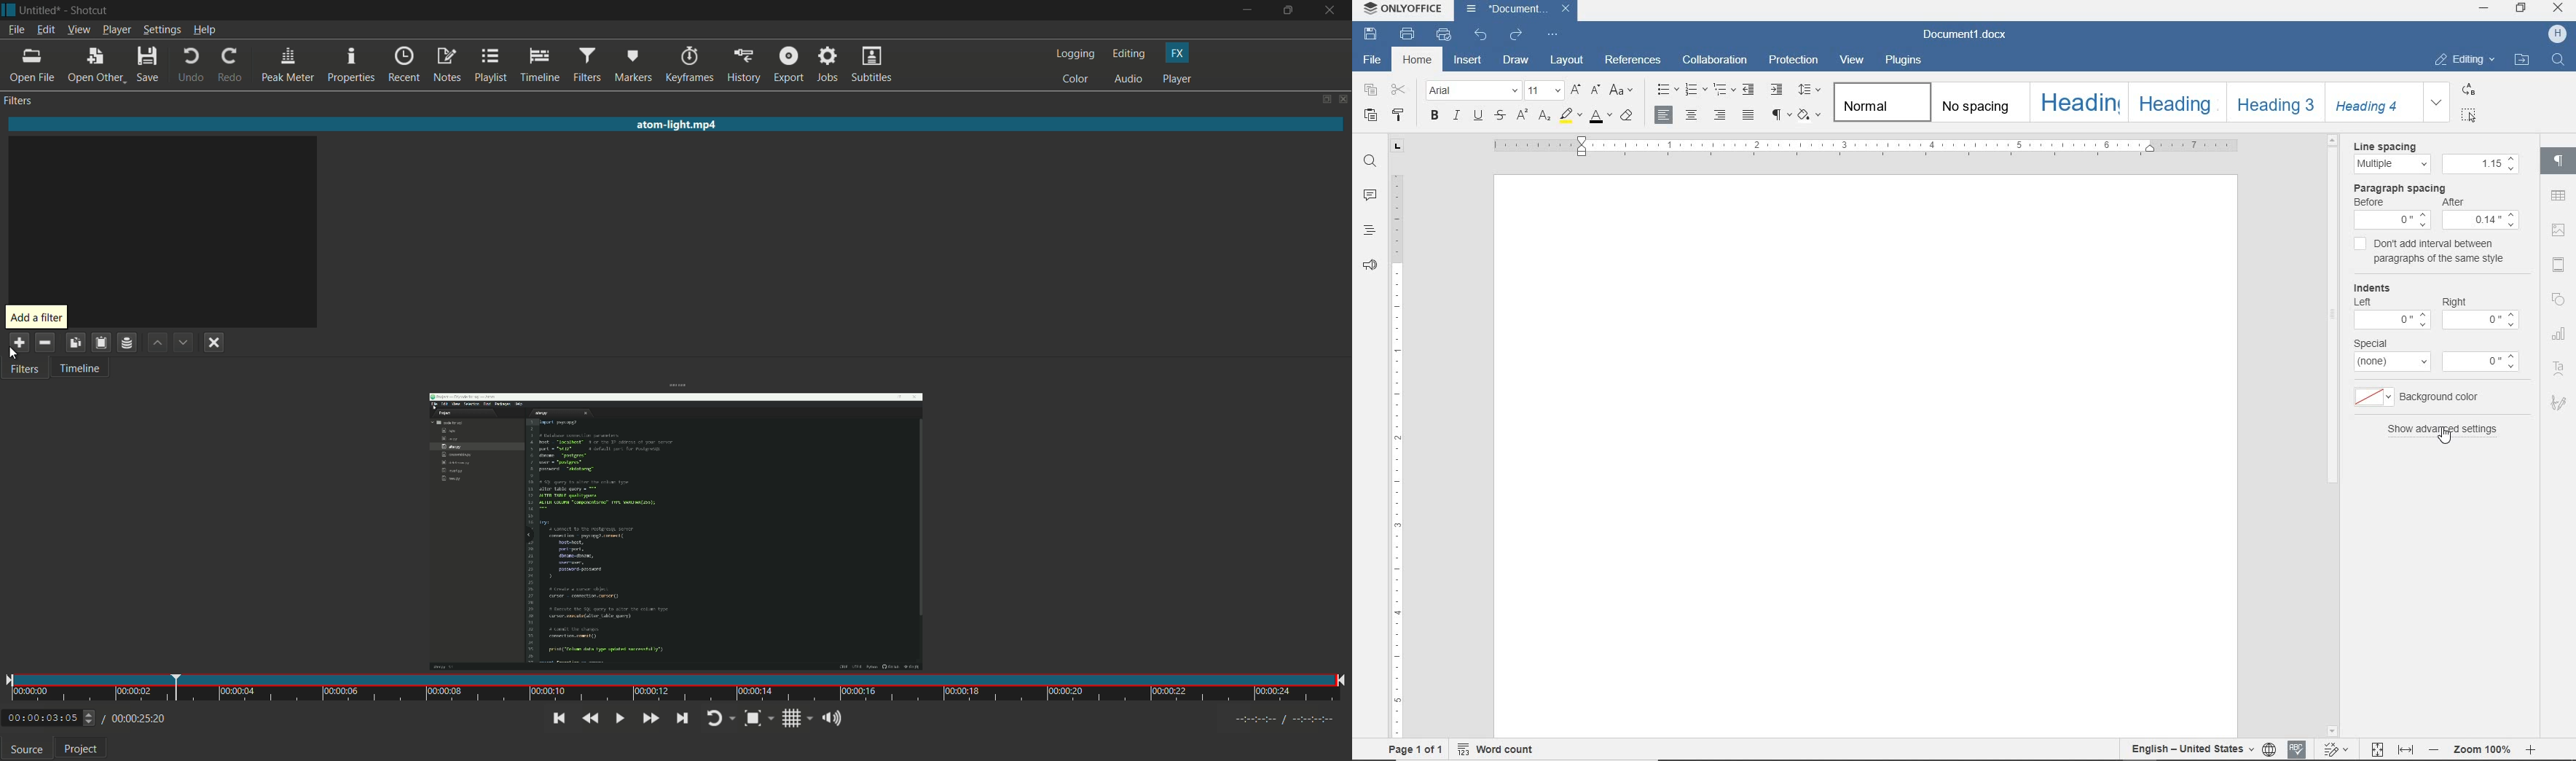  Describe the element at coordinates (789, 66) in the screenshot. I see `export` at that location.